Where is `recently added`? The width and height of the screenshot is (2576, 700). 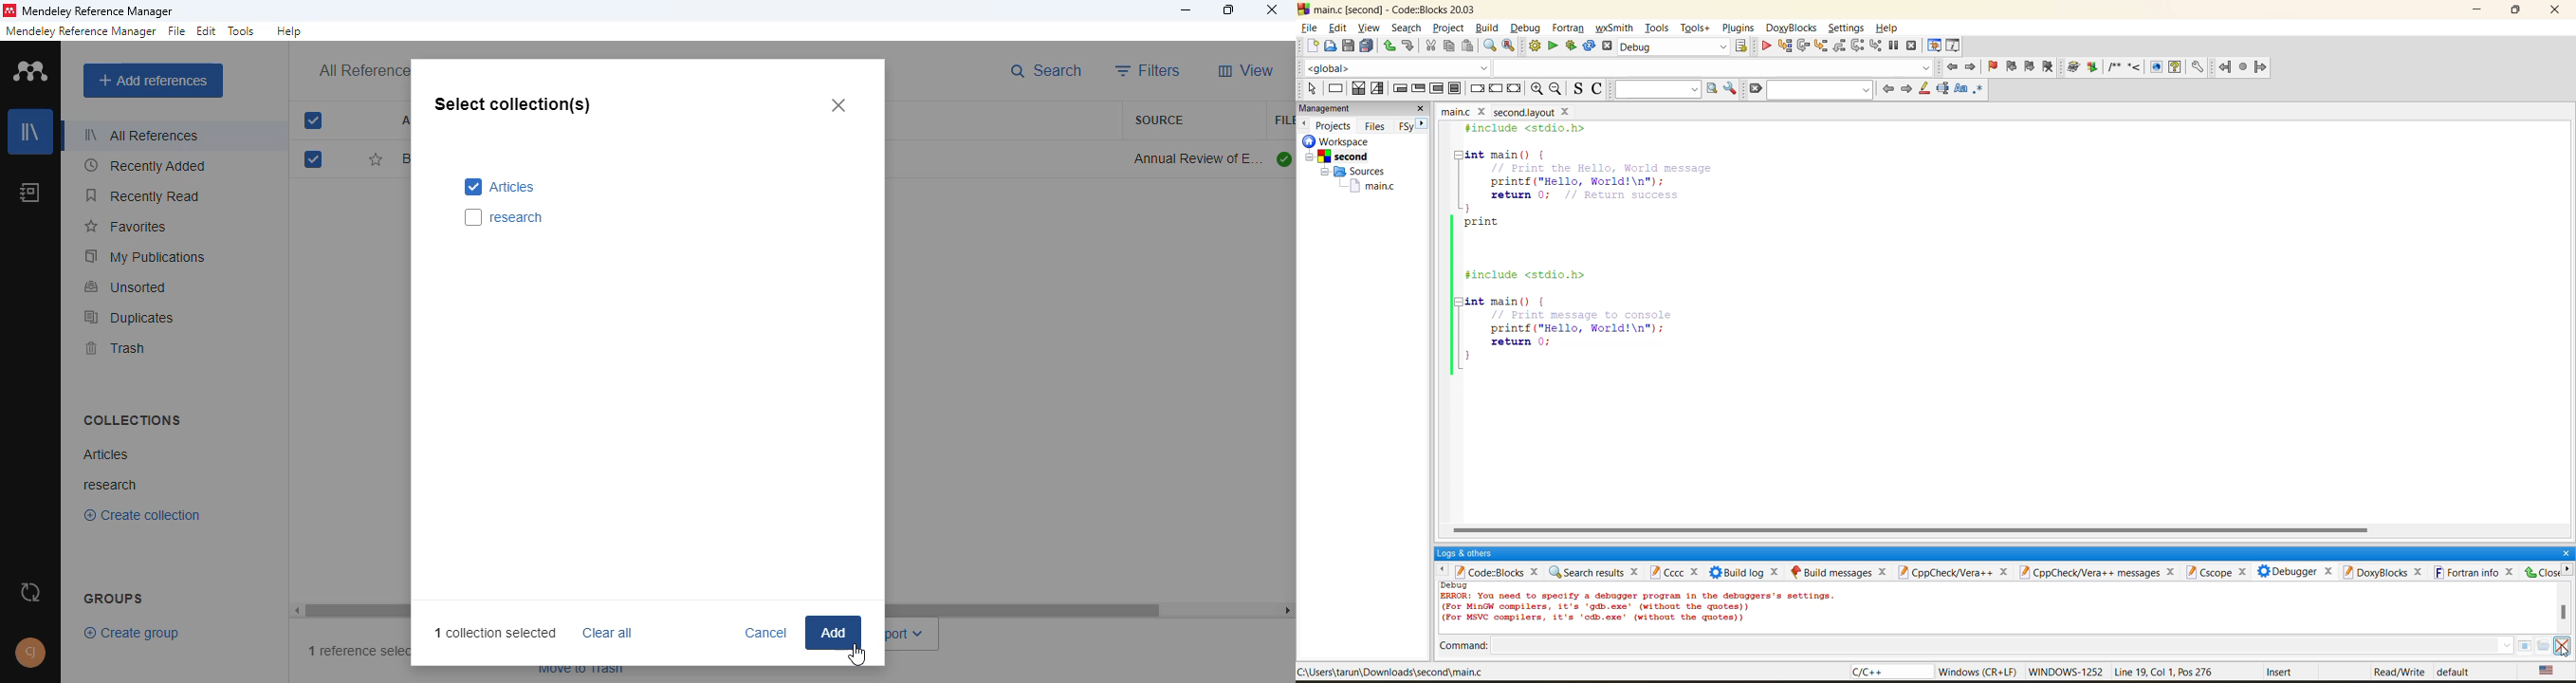
recently added is located at coordinates (145, 165).